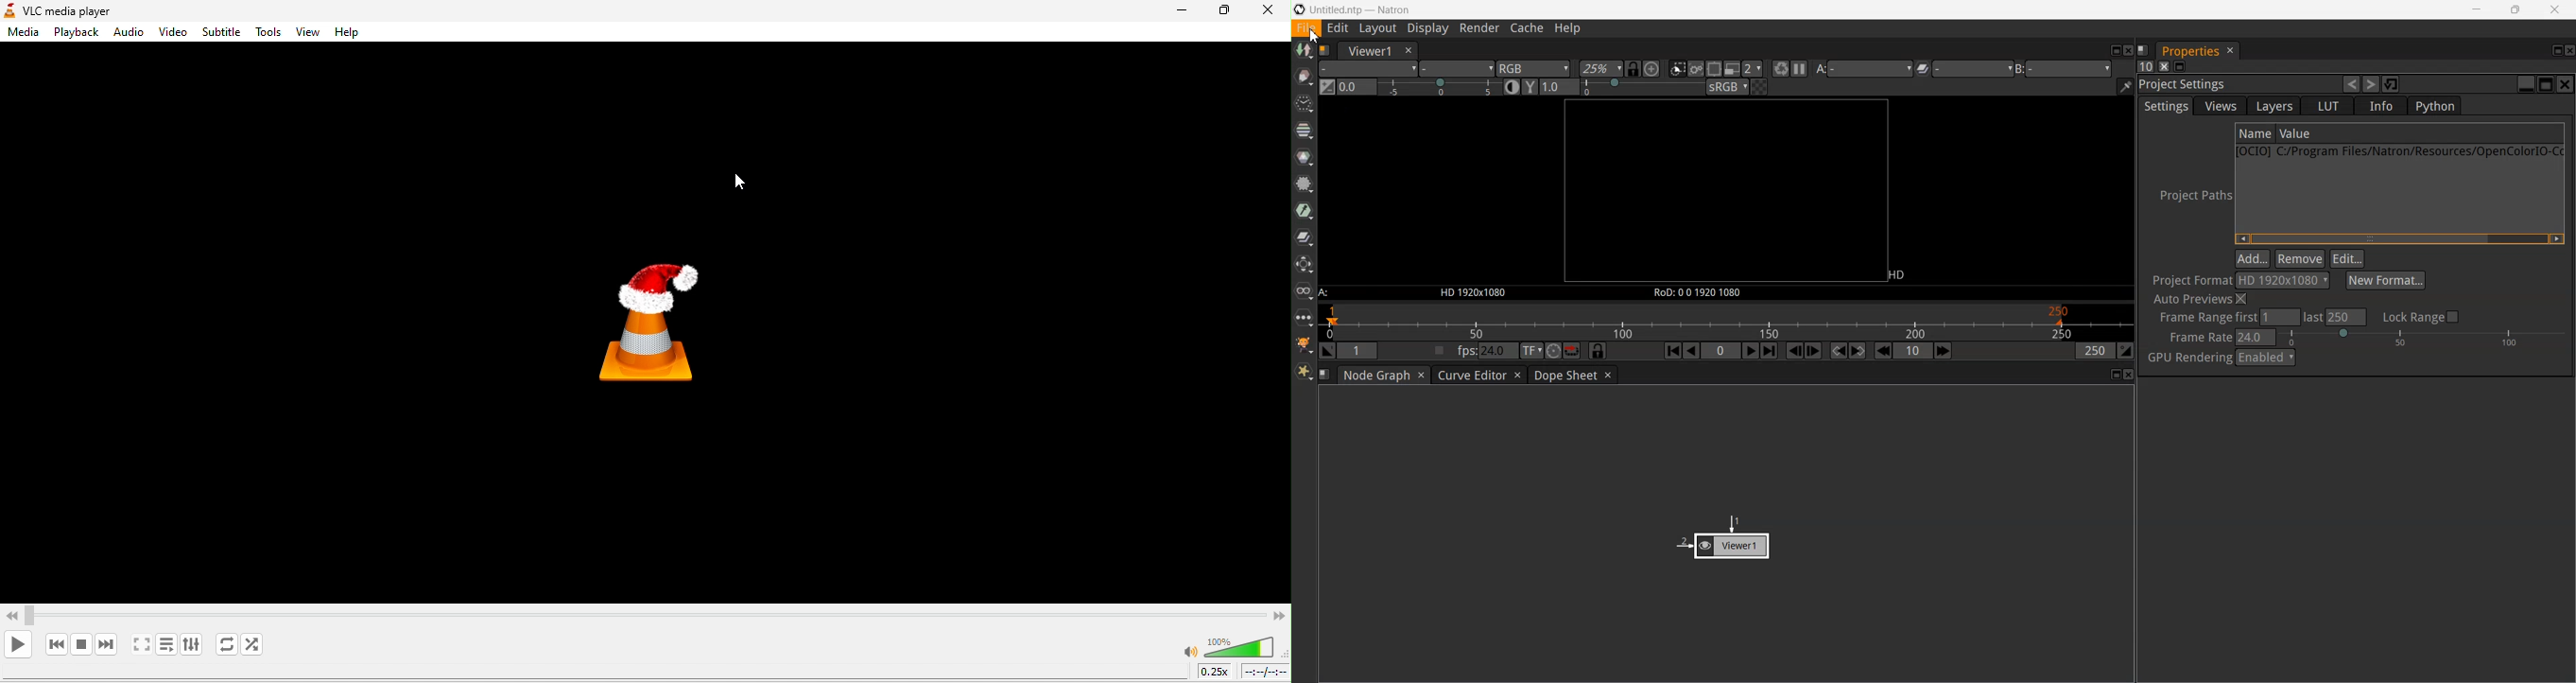 The image size is (2576, 700). Describe the element at coordinates (2265, 357) in the screenshot. I see `GPU rendering Enable/ disable` at that location.